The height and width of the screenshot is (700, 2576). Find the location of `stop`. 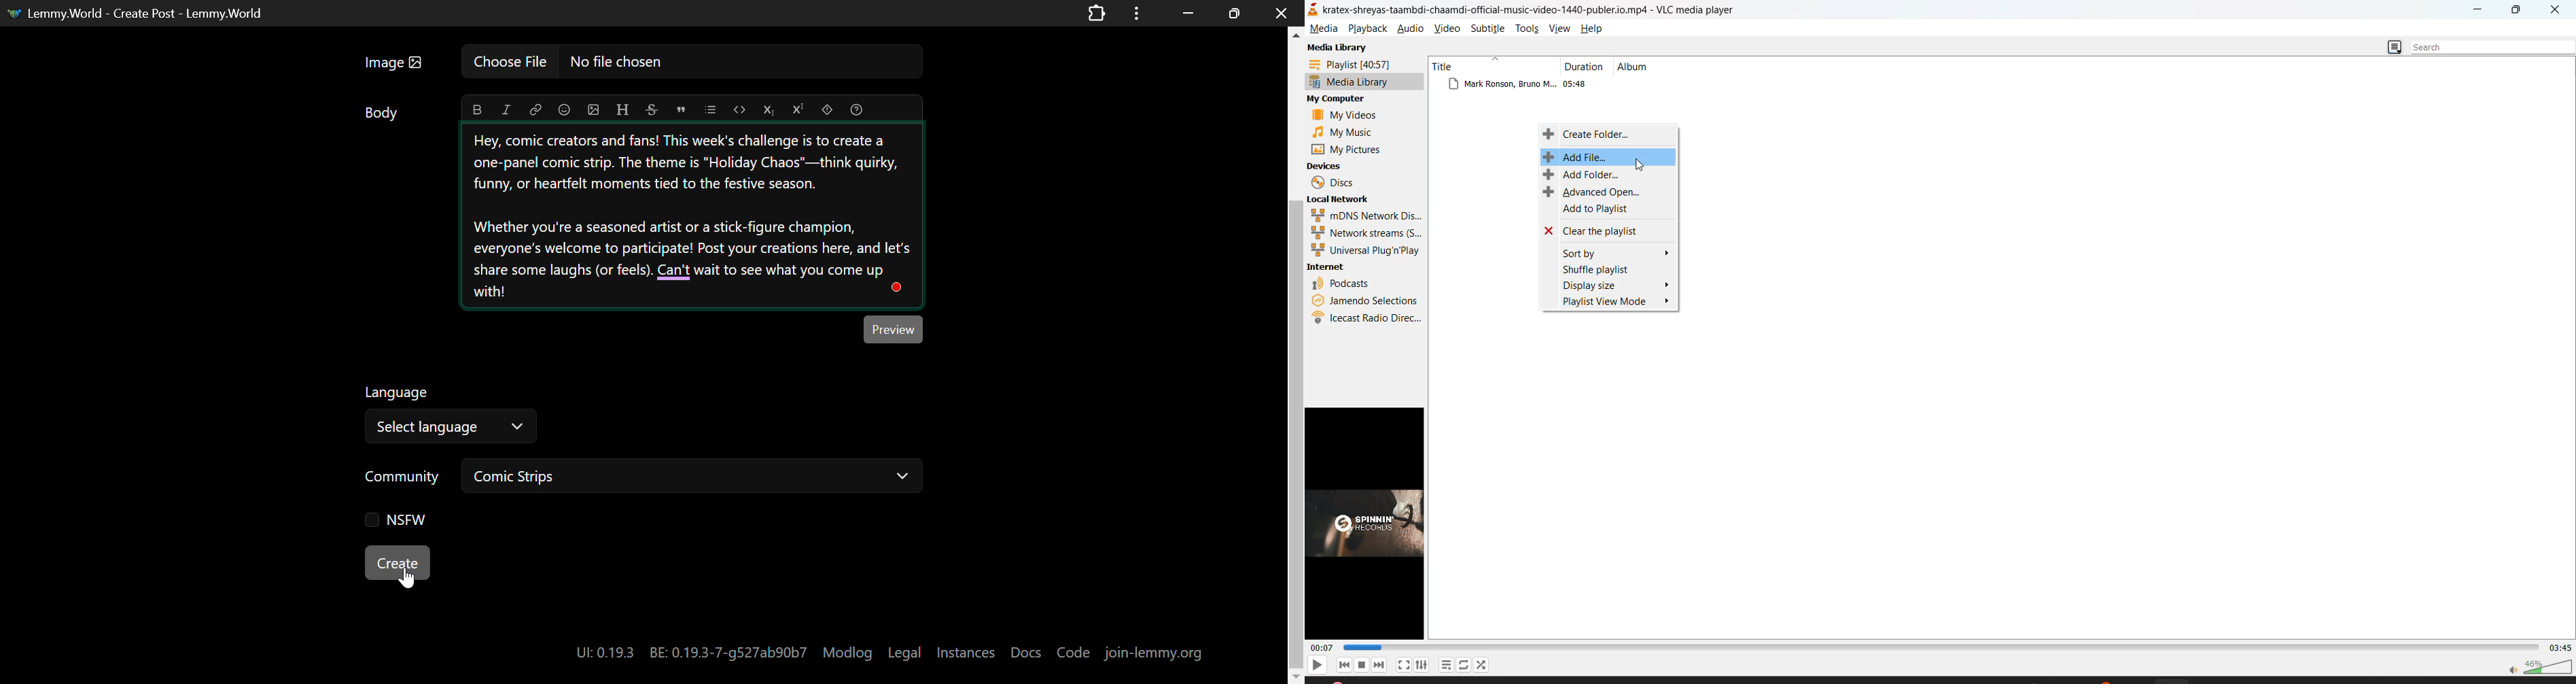

stop is located at coordinates (1362, 665).